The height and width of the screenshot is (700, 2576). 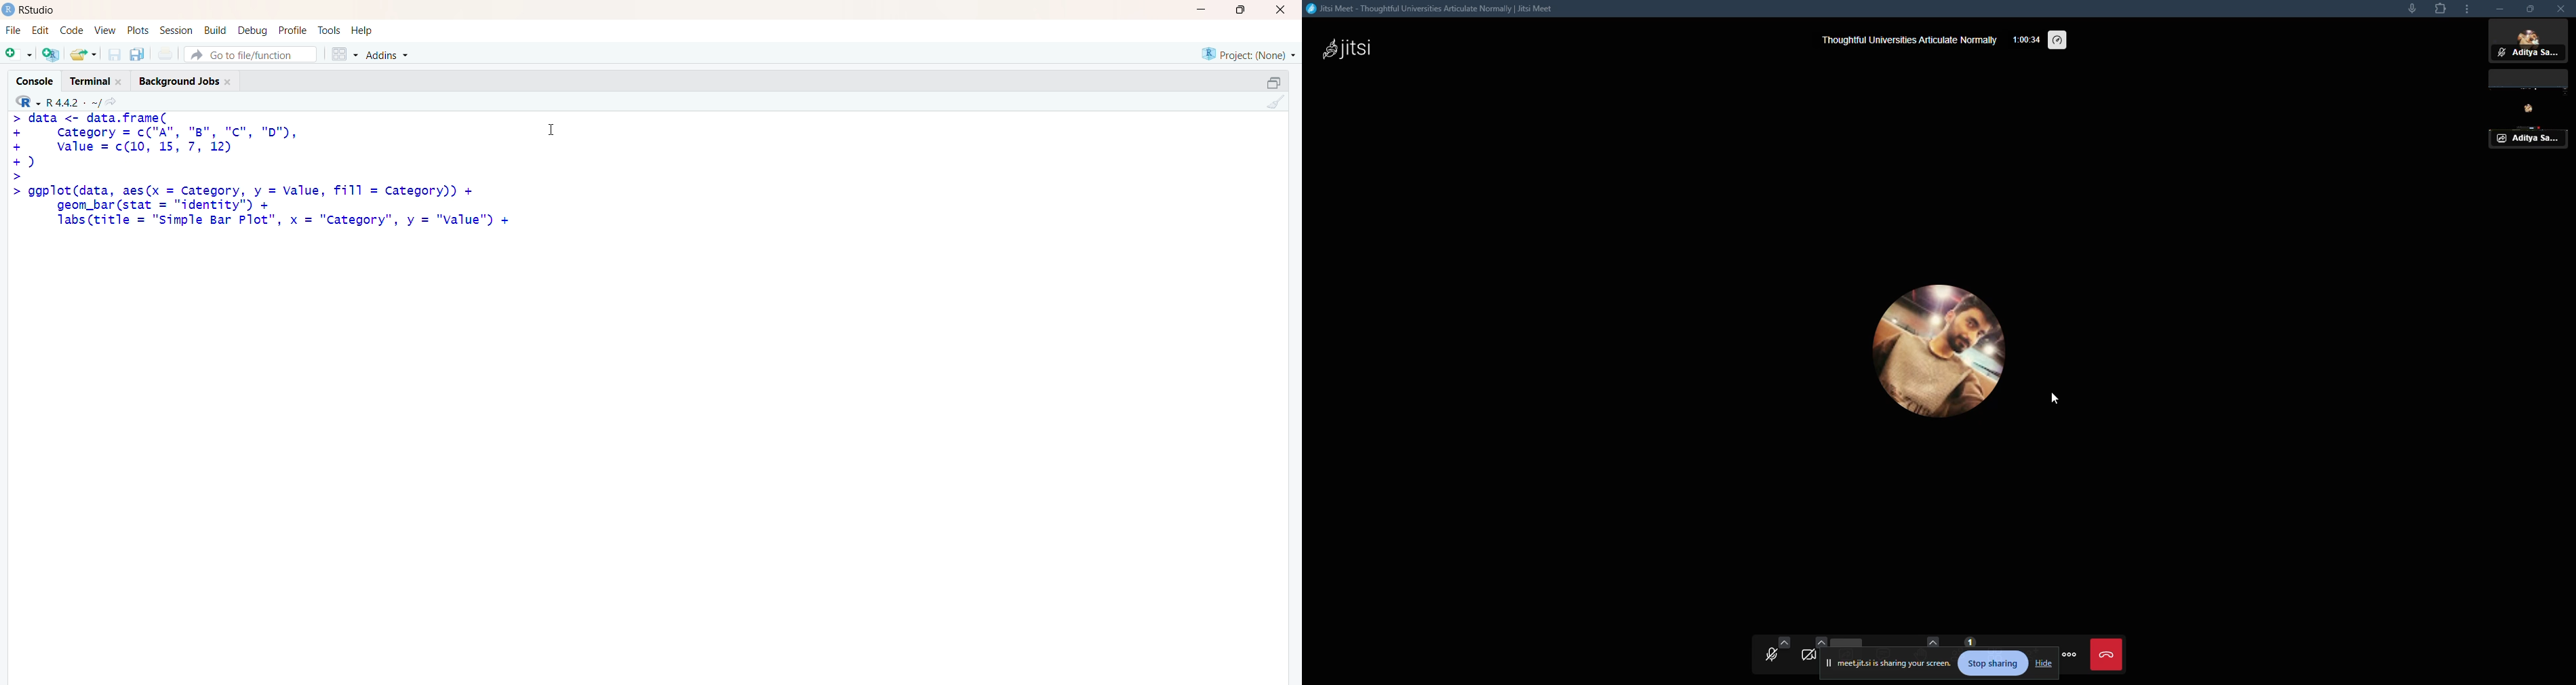 I want to click on help, so click(x=364, y=31).